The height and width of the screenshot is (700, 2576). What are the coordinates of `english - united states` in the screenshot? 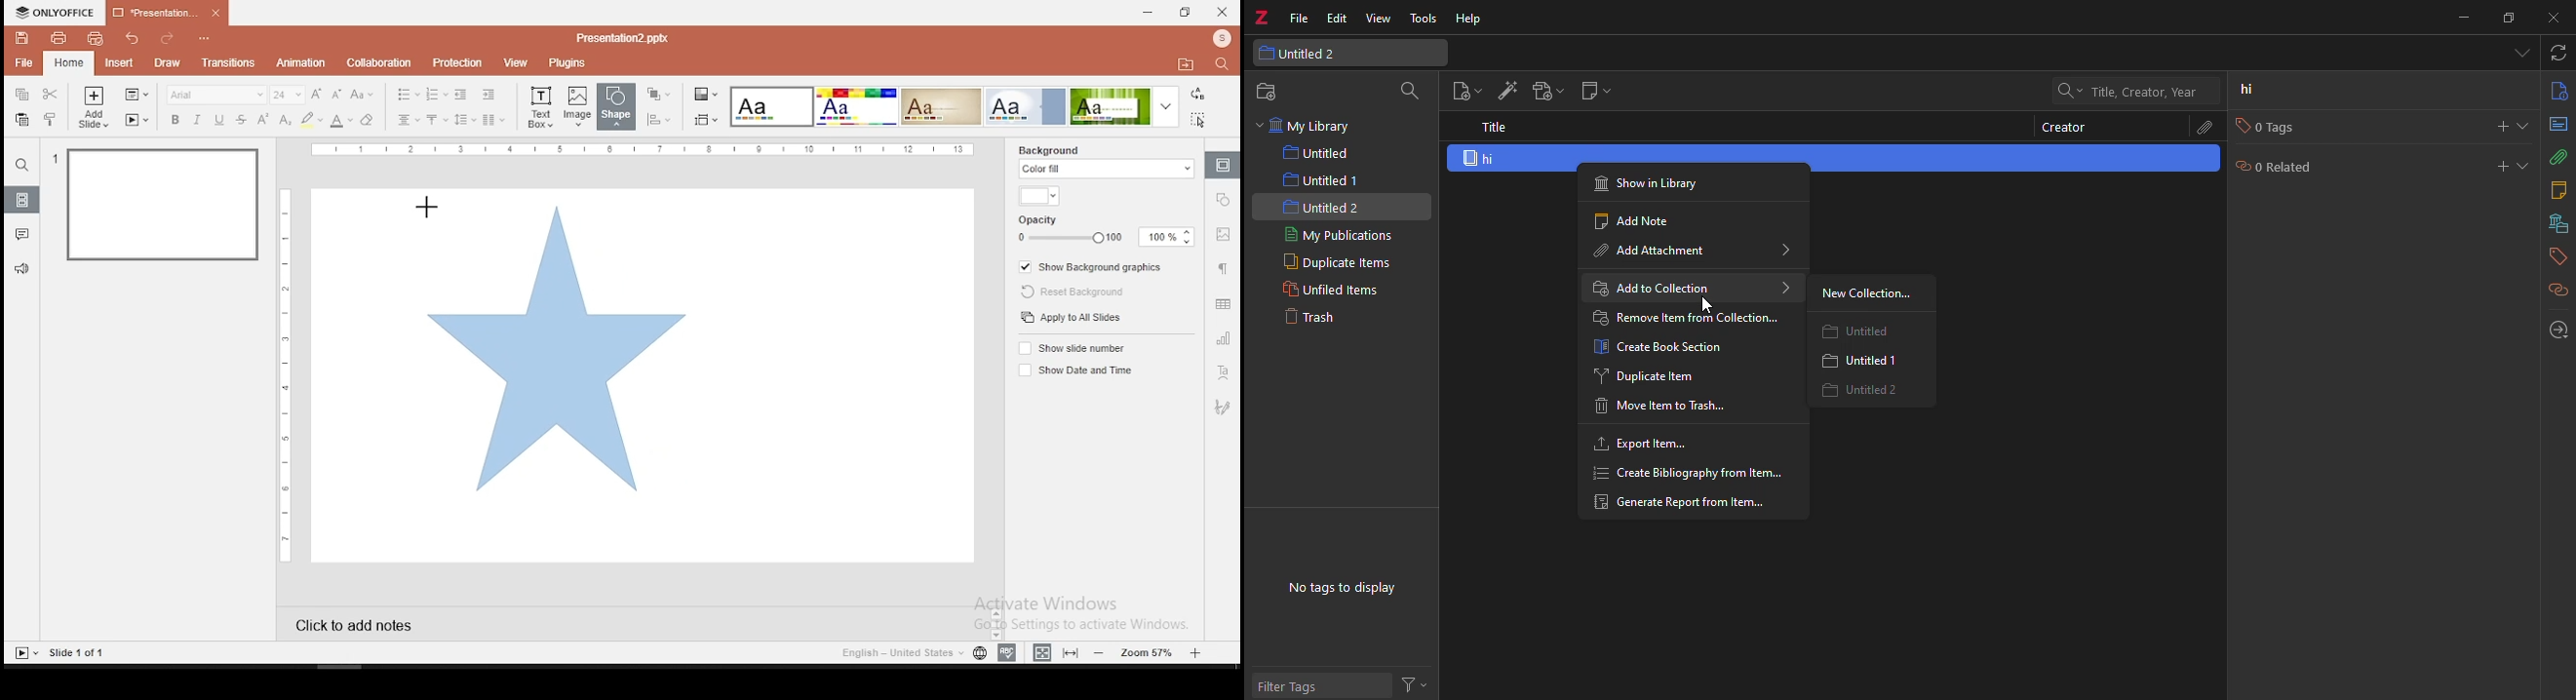 It's located at (901, 655).